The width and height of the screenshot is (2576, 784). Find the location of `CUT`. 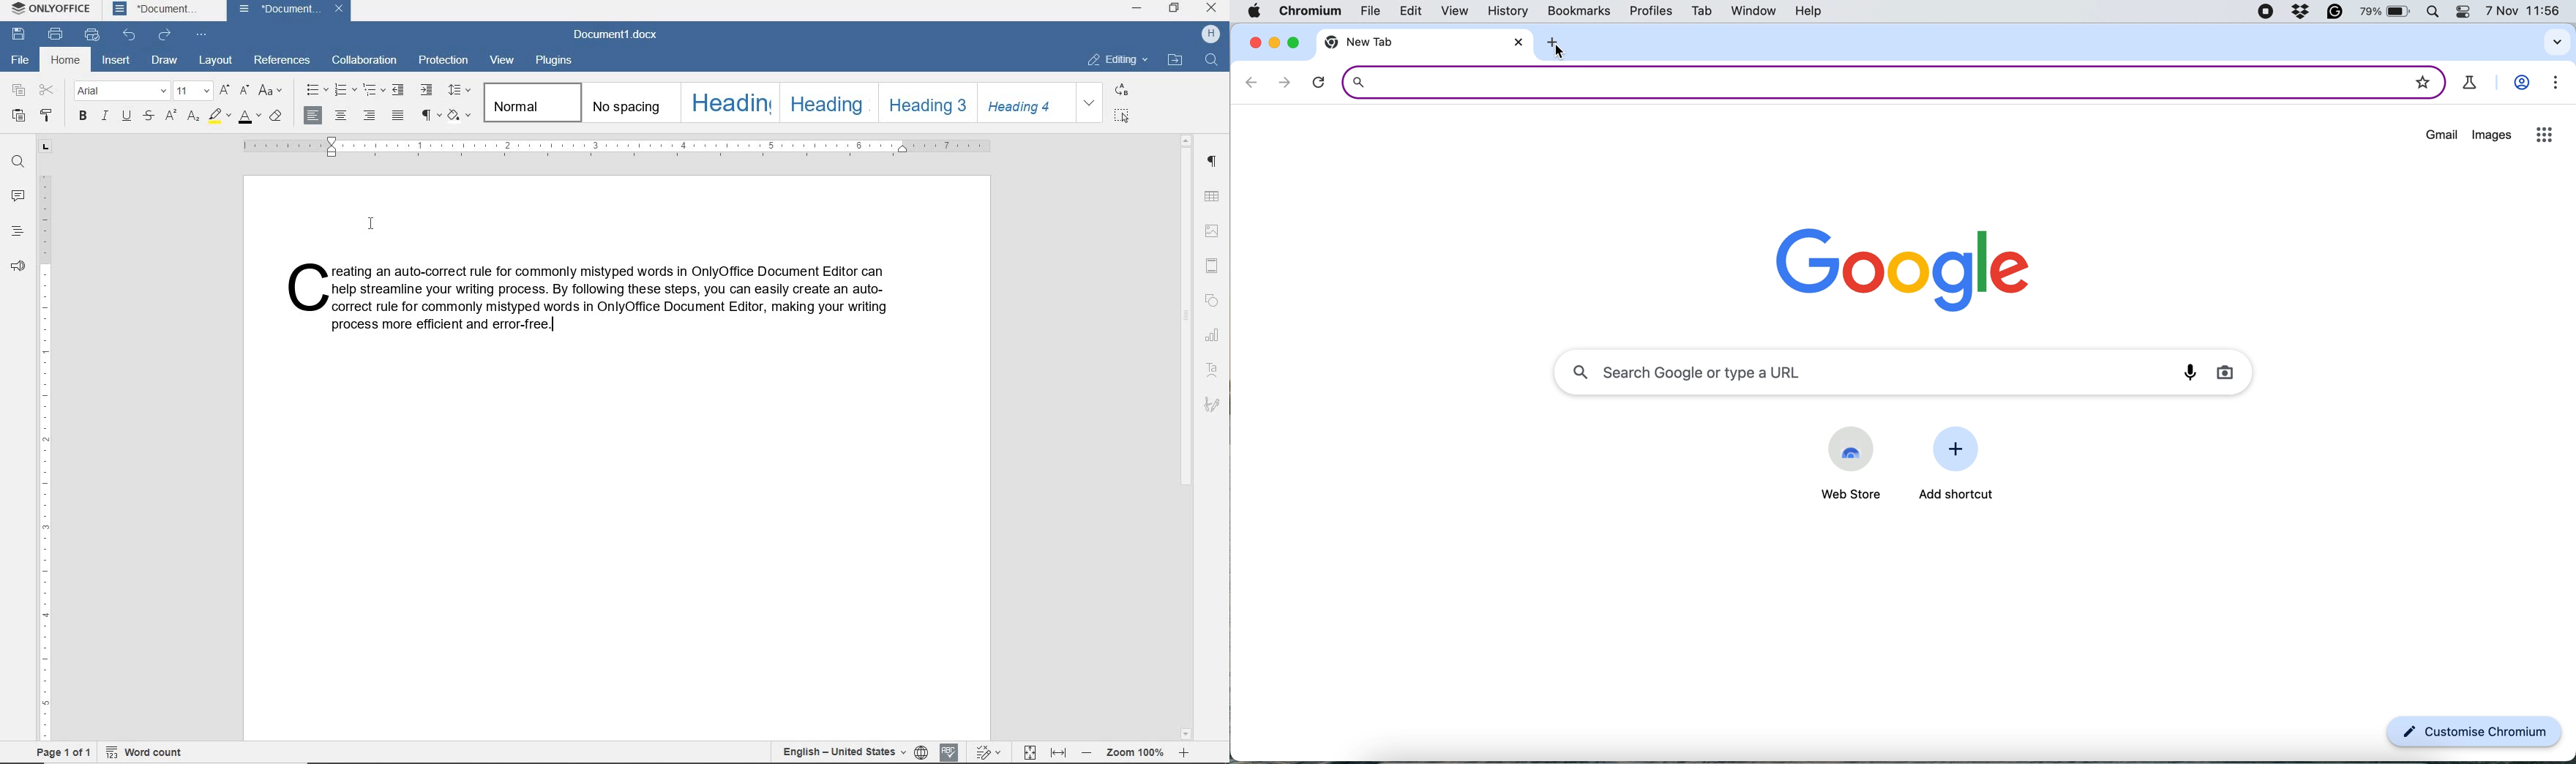

CUT is located at coordinates (47, 89).